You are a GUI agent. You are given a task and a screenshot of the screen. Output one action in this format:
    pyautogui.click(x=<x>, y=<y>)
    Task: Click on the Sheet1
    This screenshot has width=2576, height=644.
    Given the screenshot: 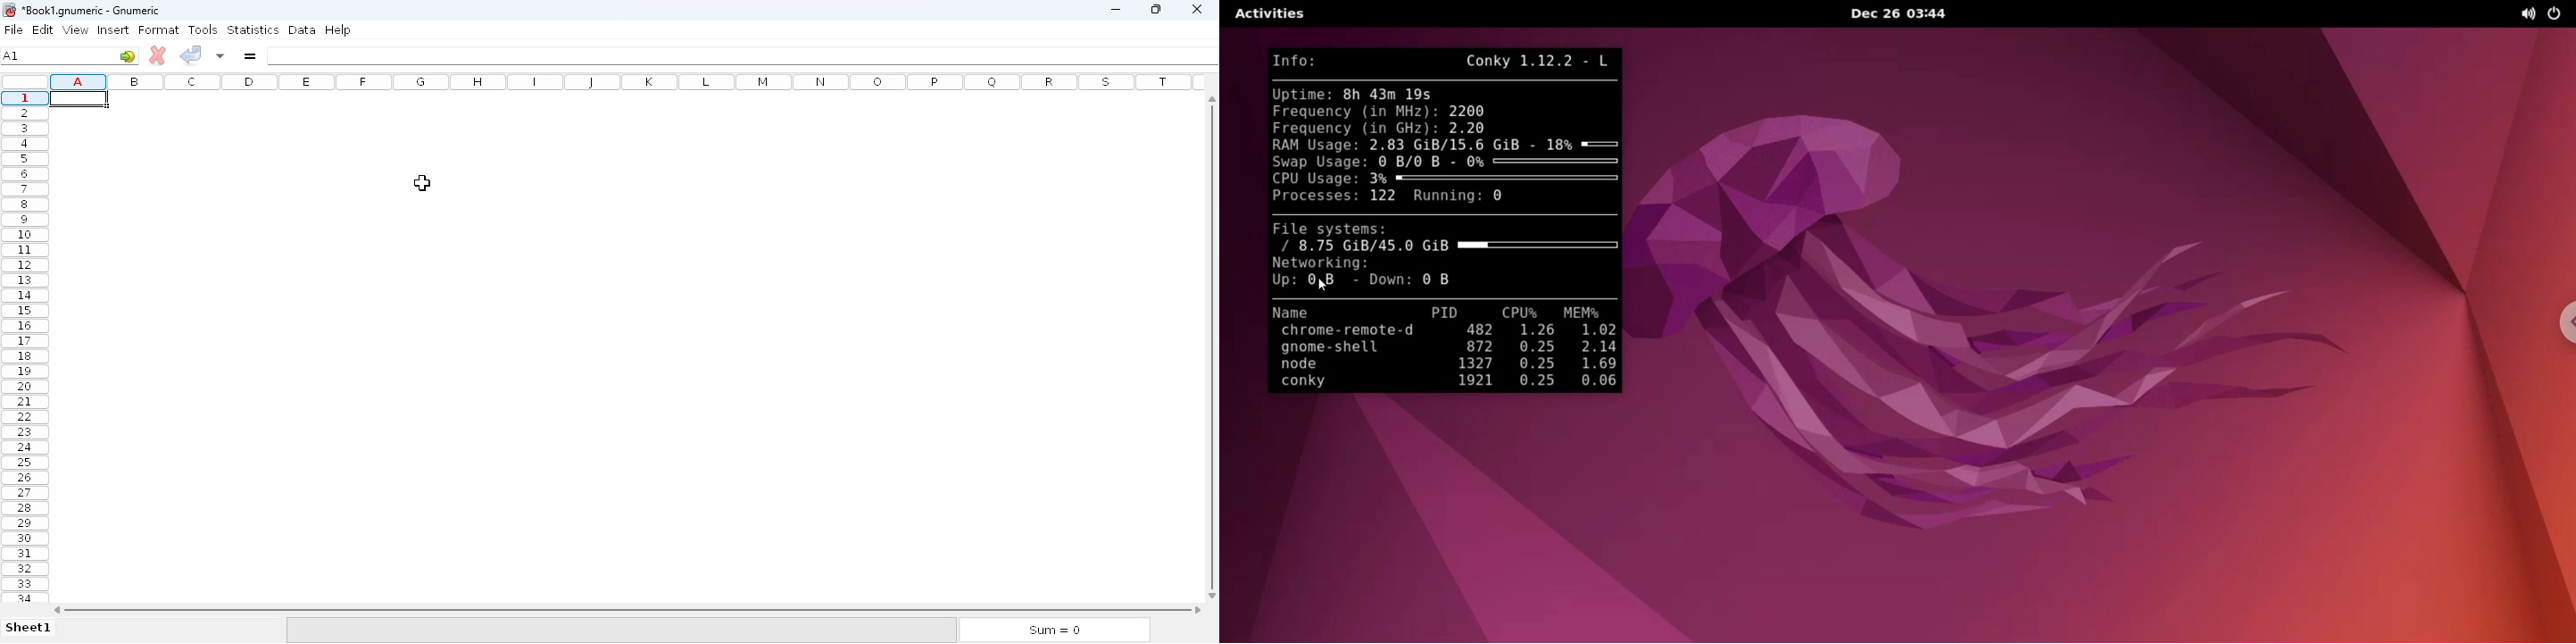 What is the action you would take?
    pyautogui.click(x=30, y=629)
    